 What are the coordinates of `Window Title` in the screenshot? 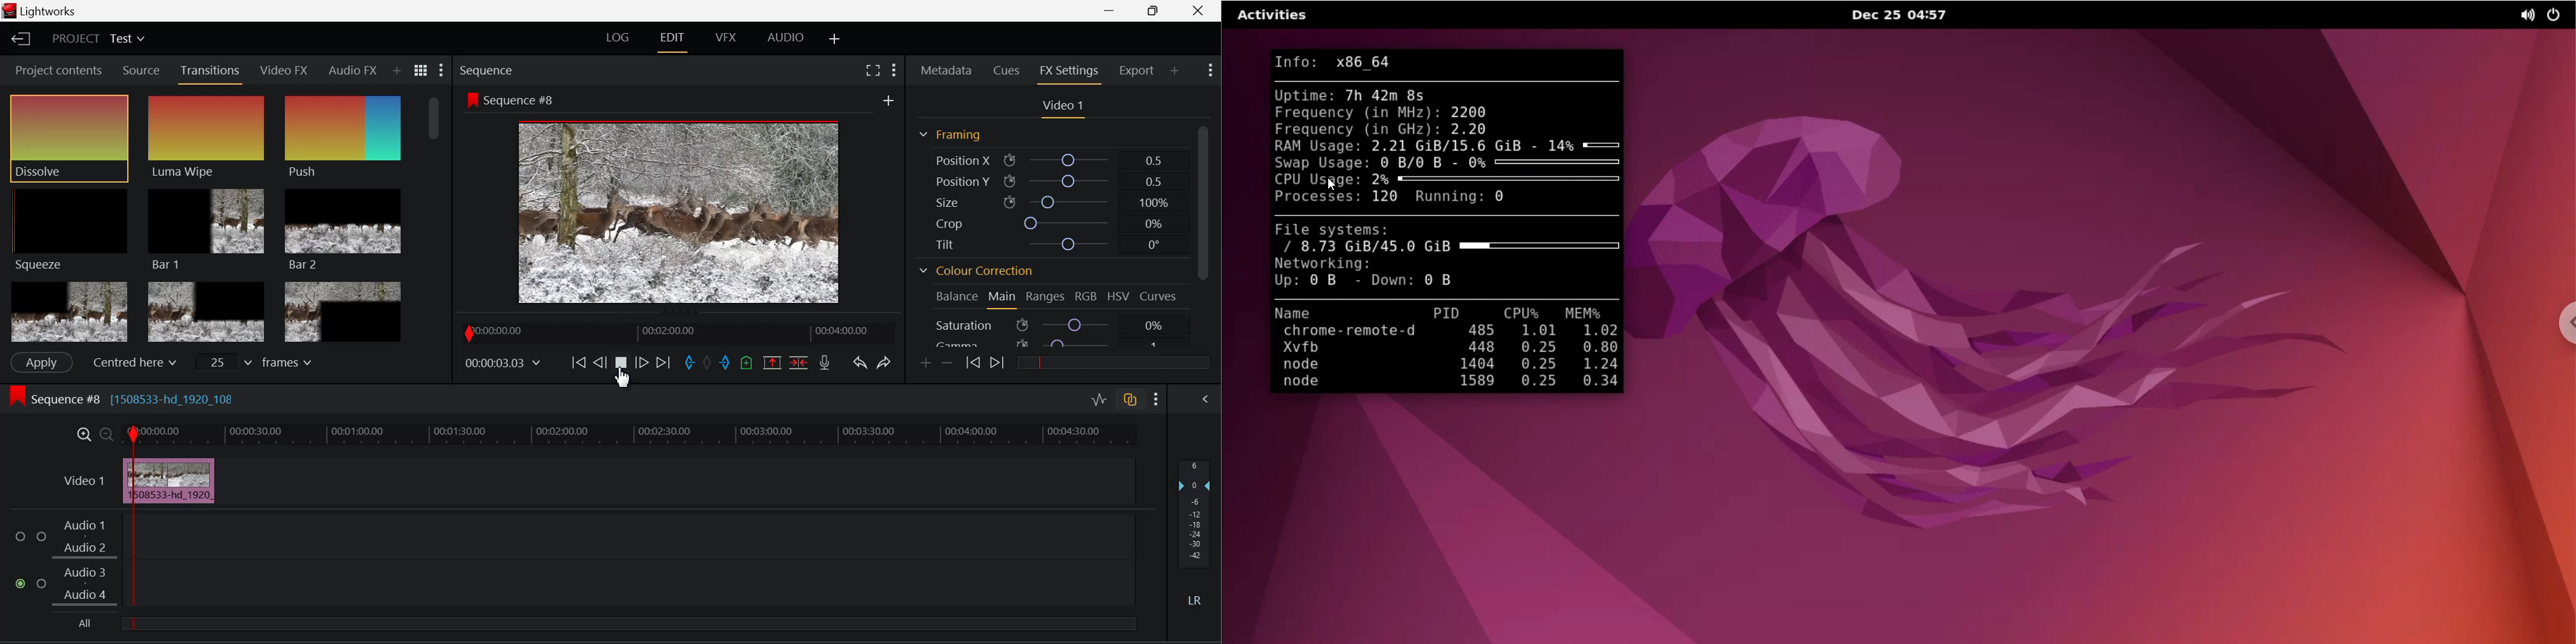 It's located at (41, 11).